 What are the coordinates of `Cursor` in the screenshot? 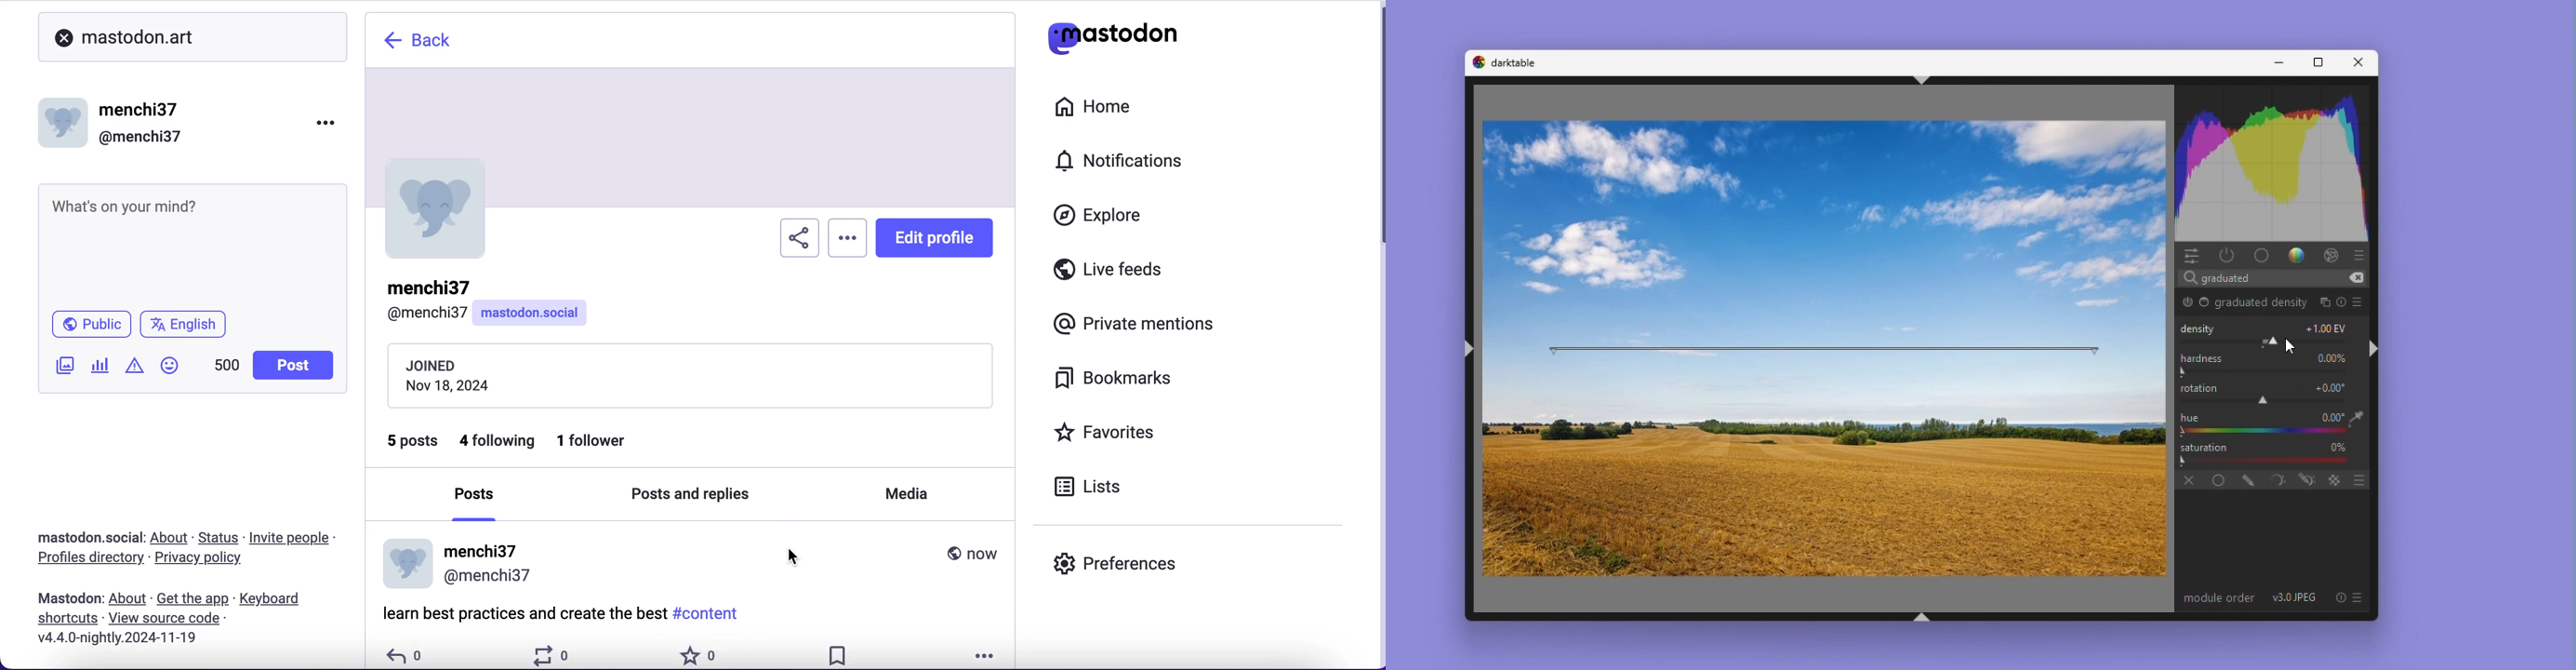 It's located at (2291, 346).